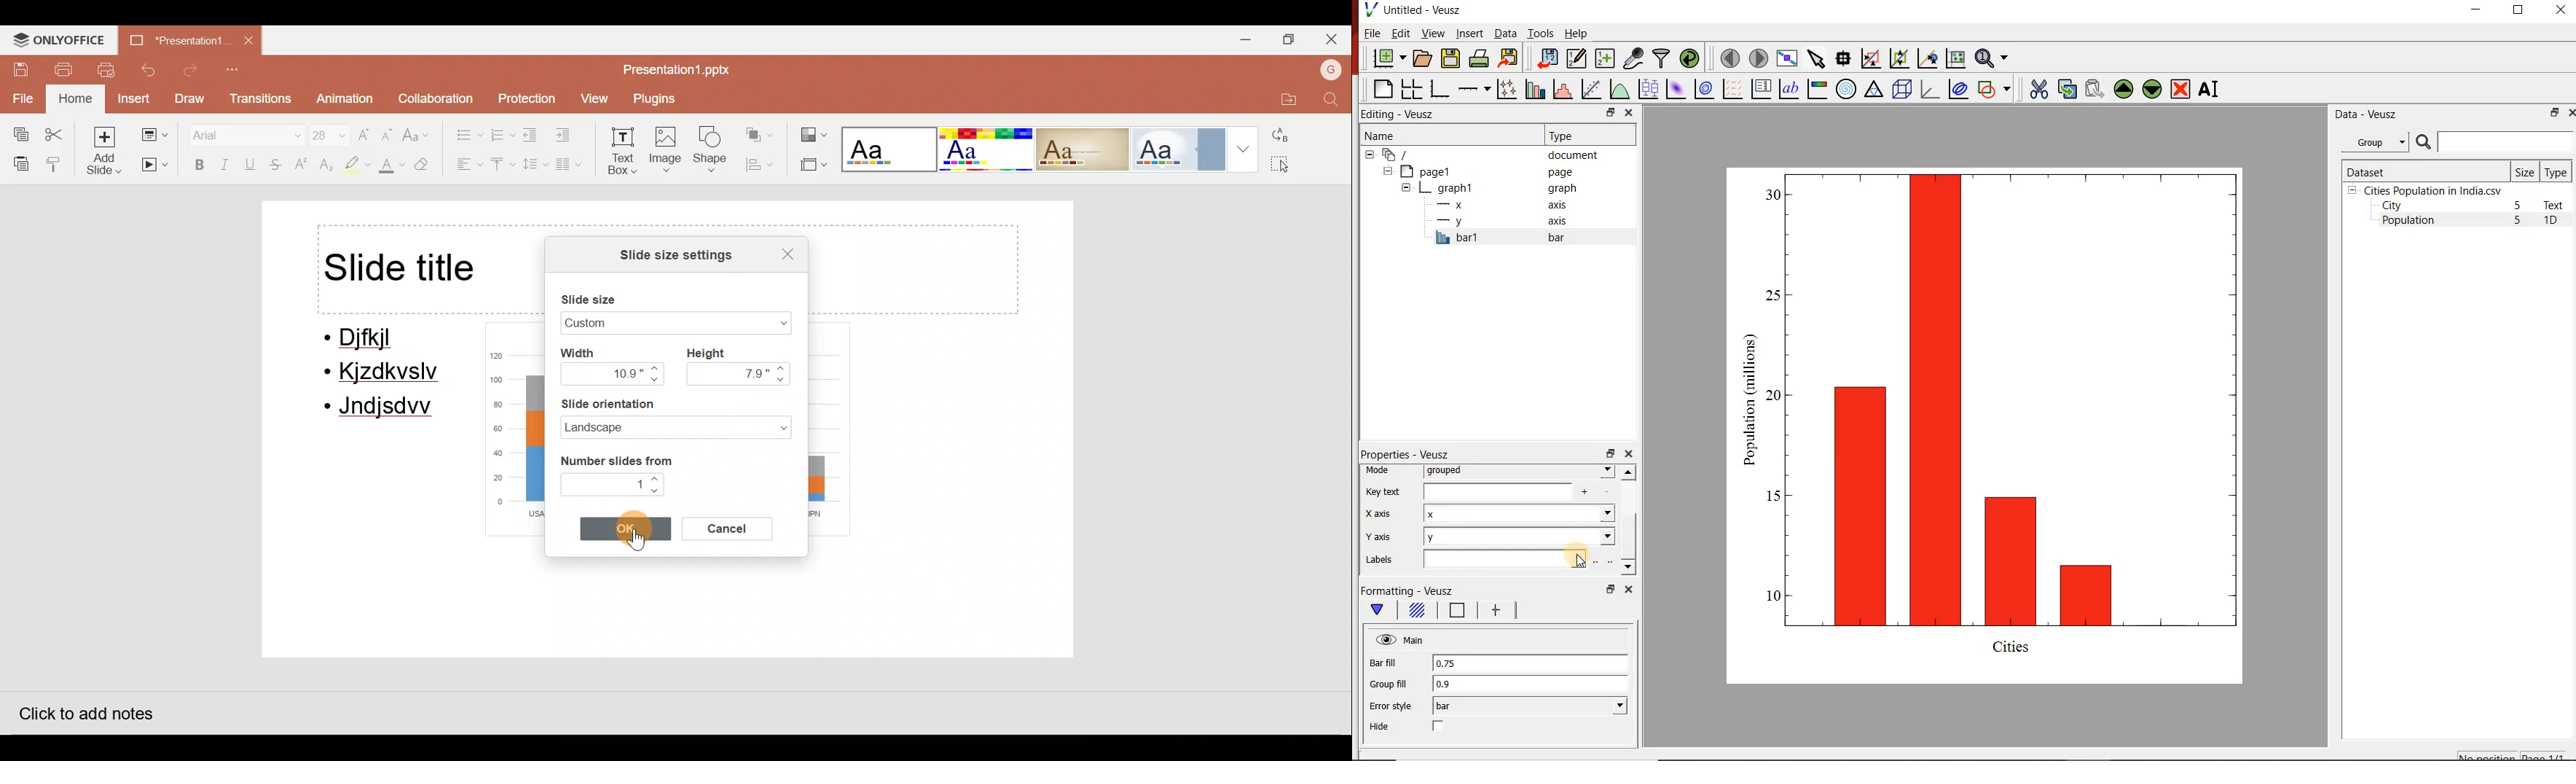 The width and height of the screenshot is (2576, 784). What do you see at coordinates (648, 404) in the screenshot?
I see `Slide orientation` at bounding box center [648, 404].